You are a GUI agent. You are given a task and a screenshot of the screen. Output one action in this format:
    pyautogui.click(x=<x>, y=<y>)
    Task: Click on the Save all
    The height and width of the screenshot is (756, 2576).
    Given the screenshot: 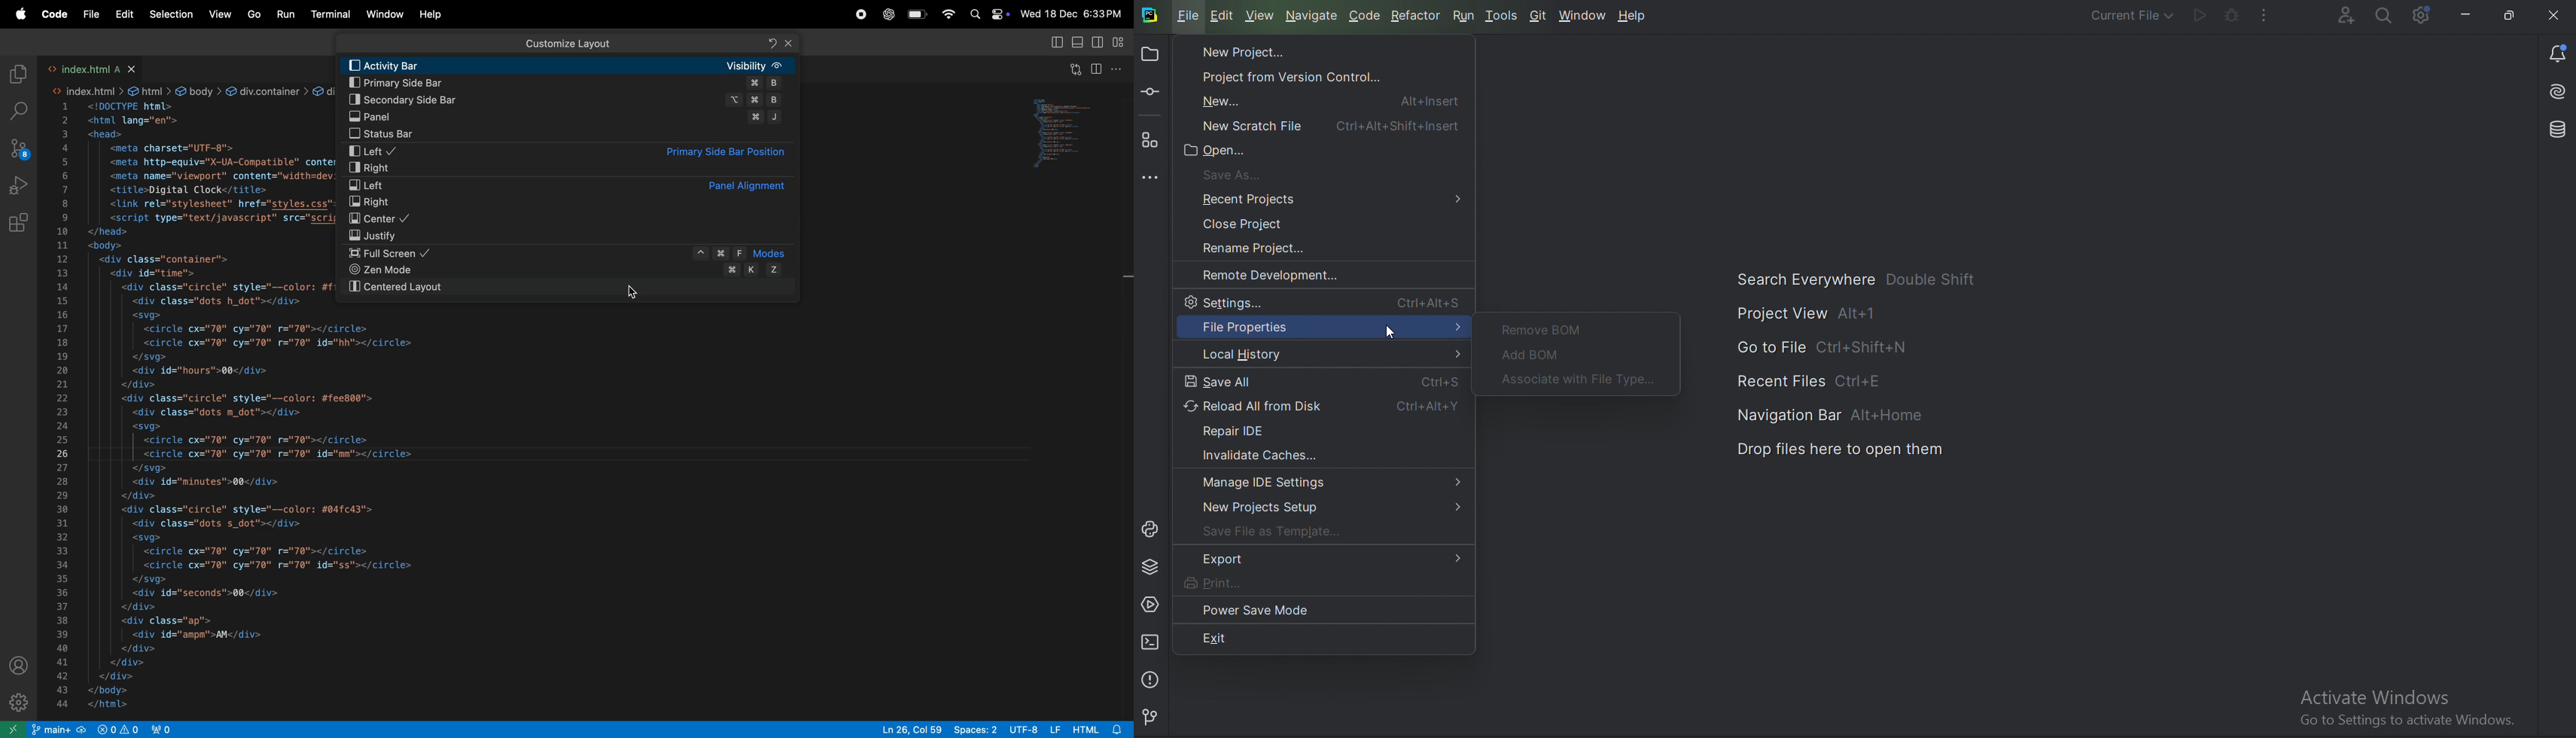 What is the action you would take?
    pyautogui.click(x=1323, y=381)
    